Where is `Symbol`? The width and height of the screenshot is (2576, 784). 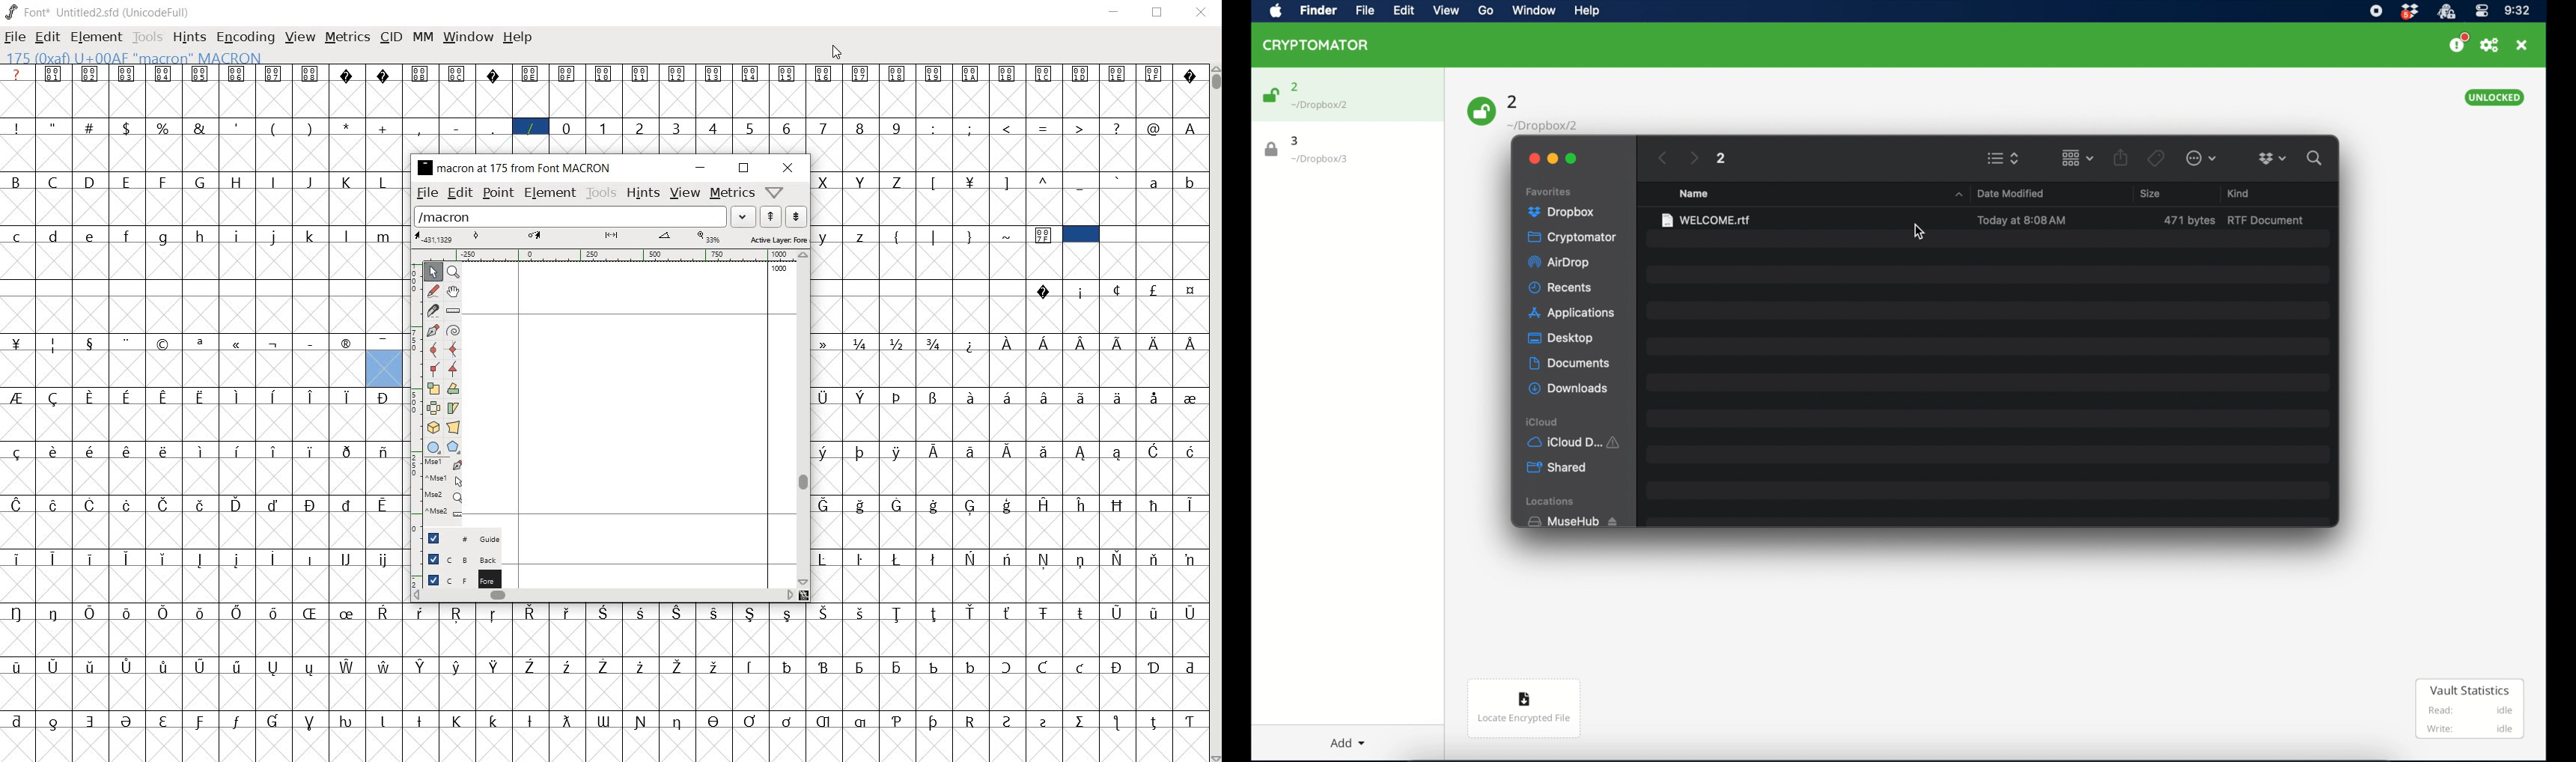 Symbol is located at coordinates (825, 504).